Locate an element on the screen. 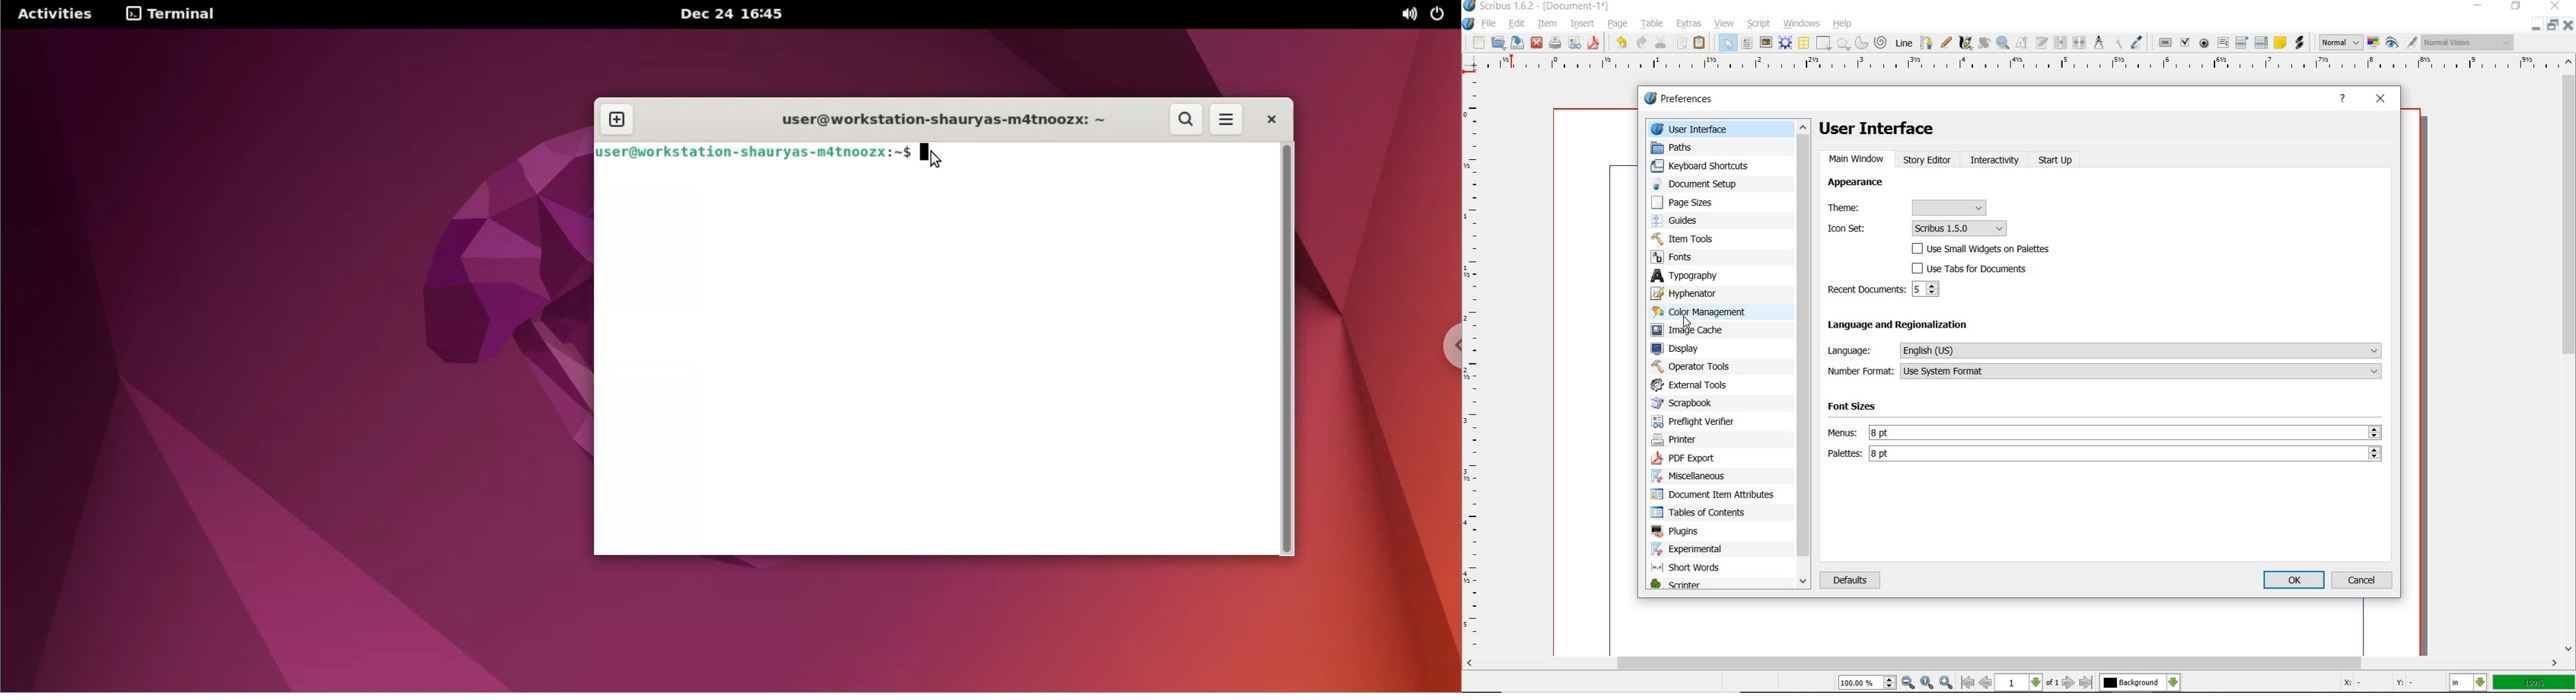 This screenshot has width=2576, height=700. operator tools is located at coordinates (1698, 366).